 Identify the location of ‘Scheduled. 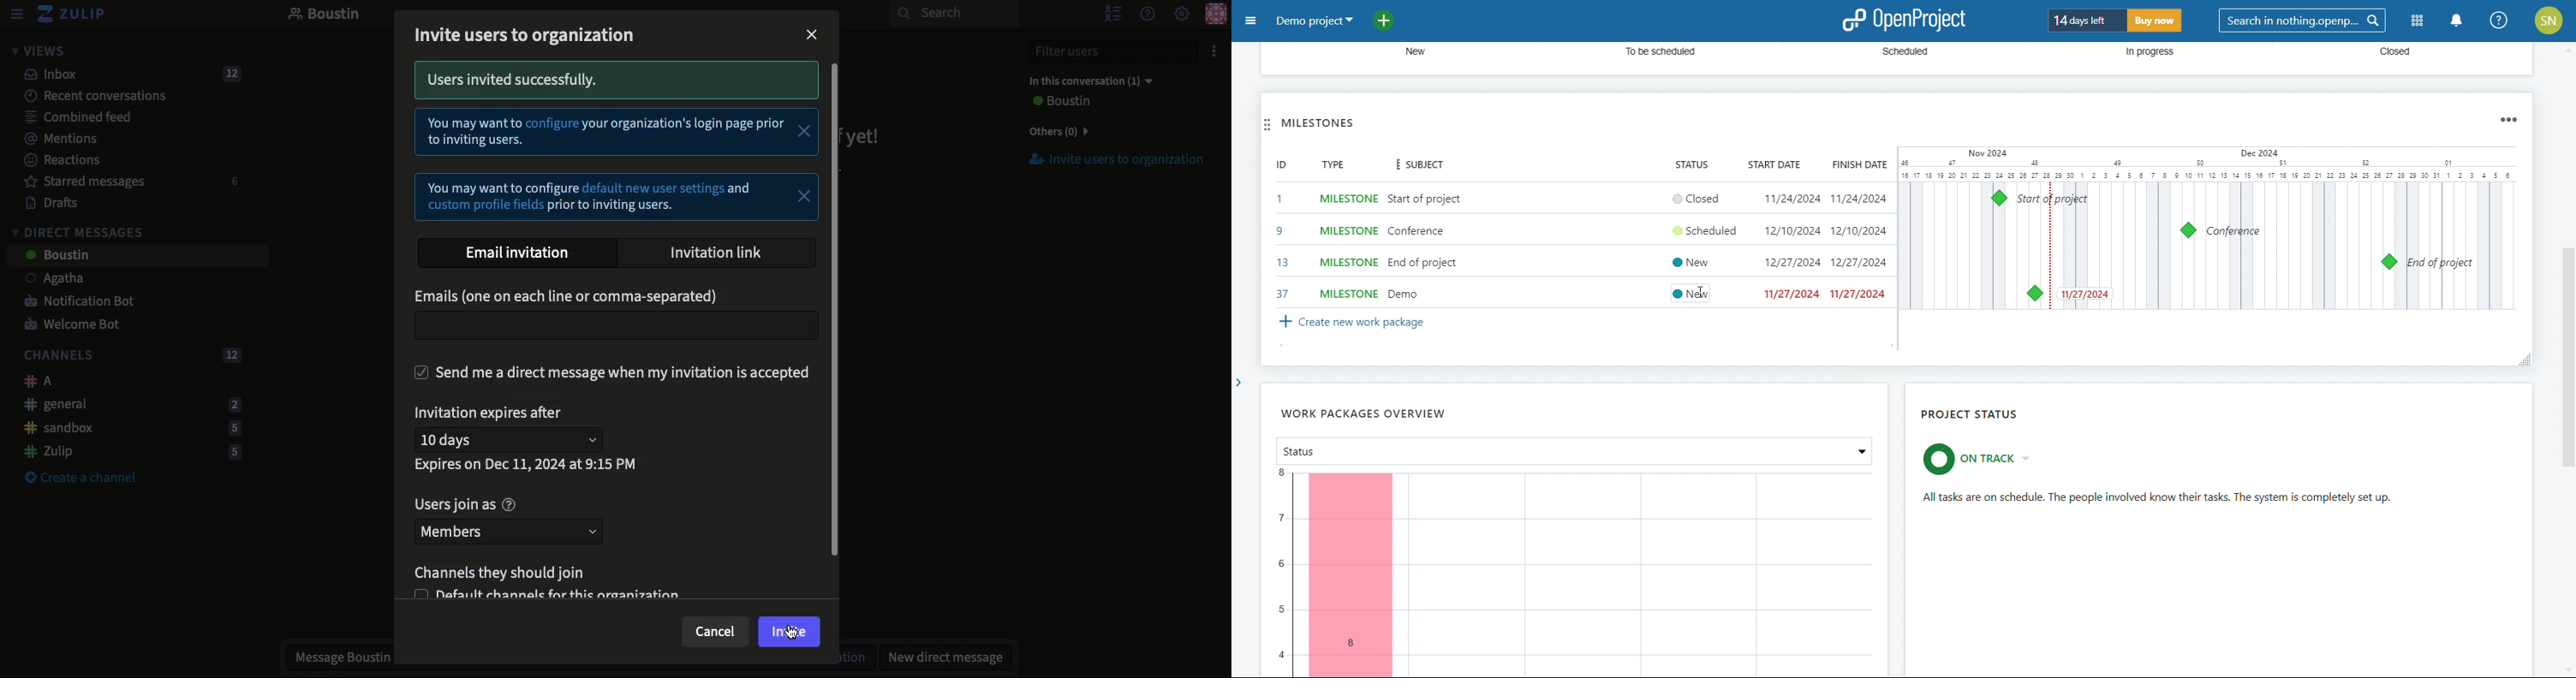
(1906, 53).